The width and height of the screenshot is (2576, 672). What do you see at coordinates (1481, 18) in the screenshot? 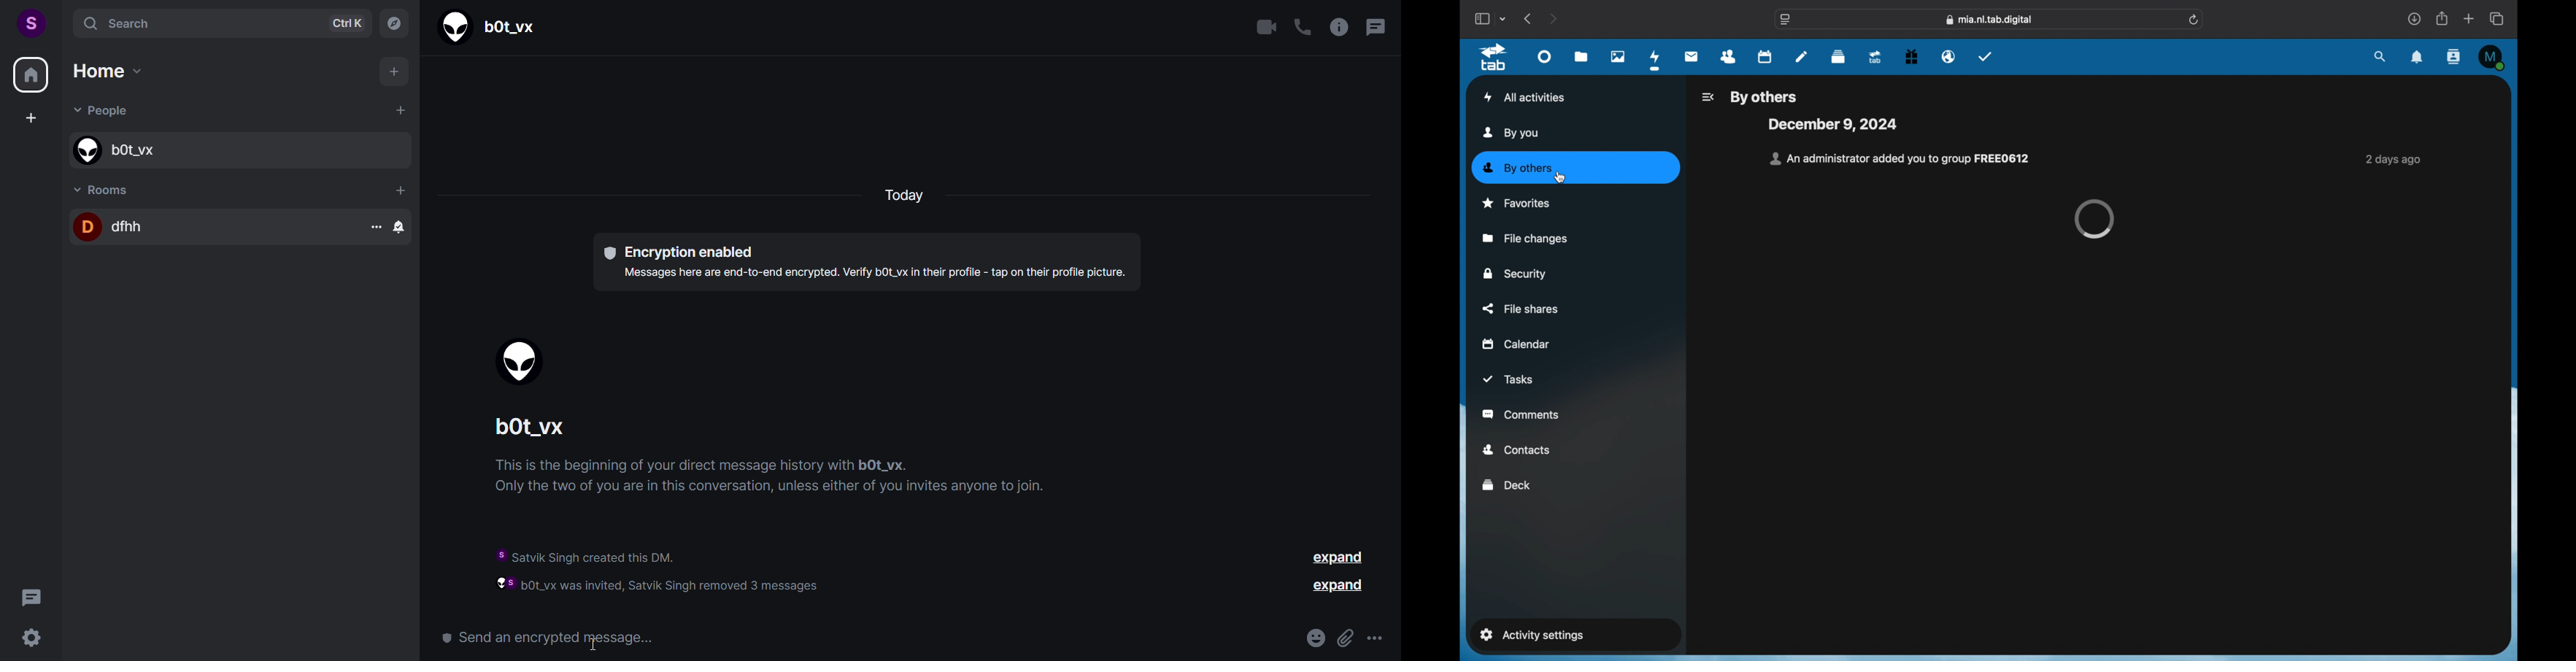
I see `show sidebar` at bounding box center [1481, 18].